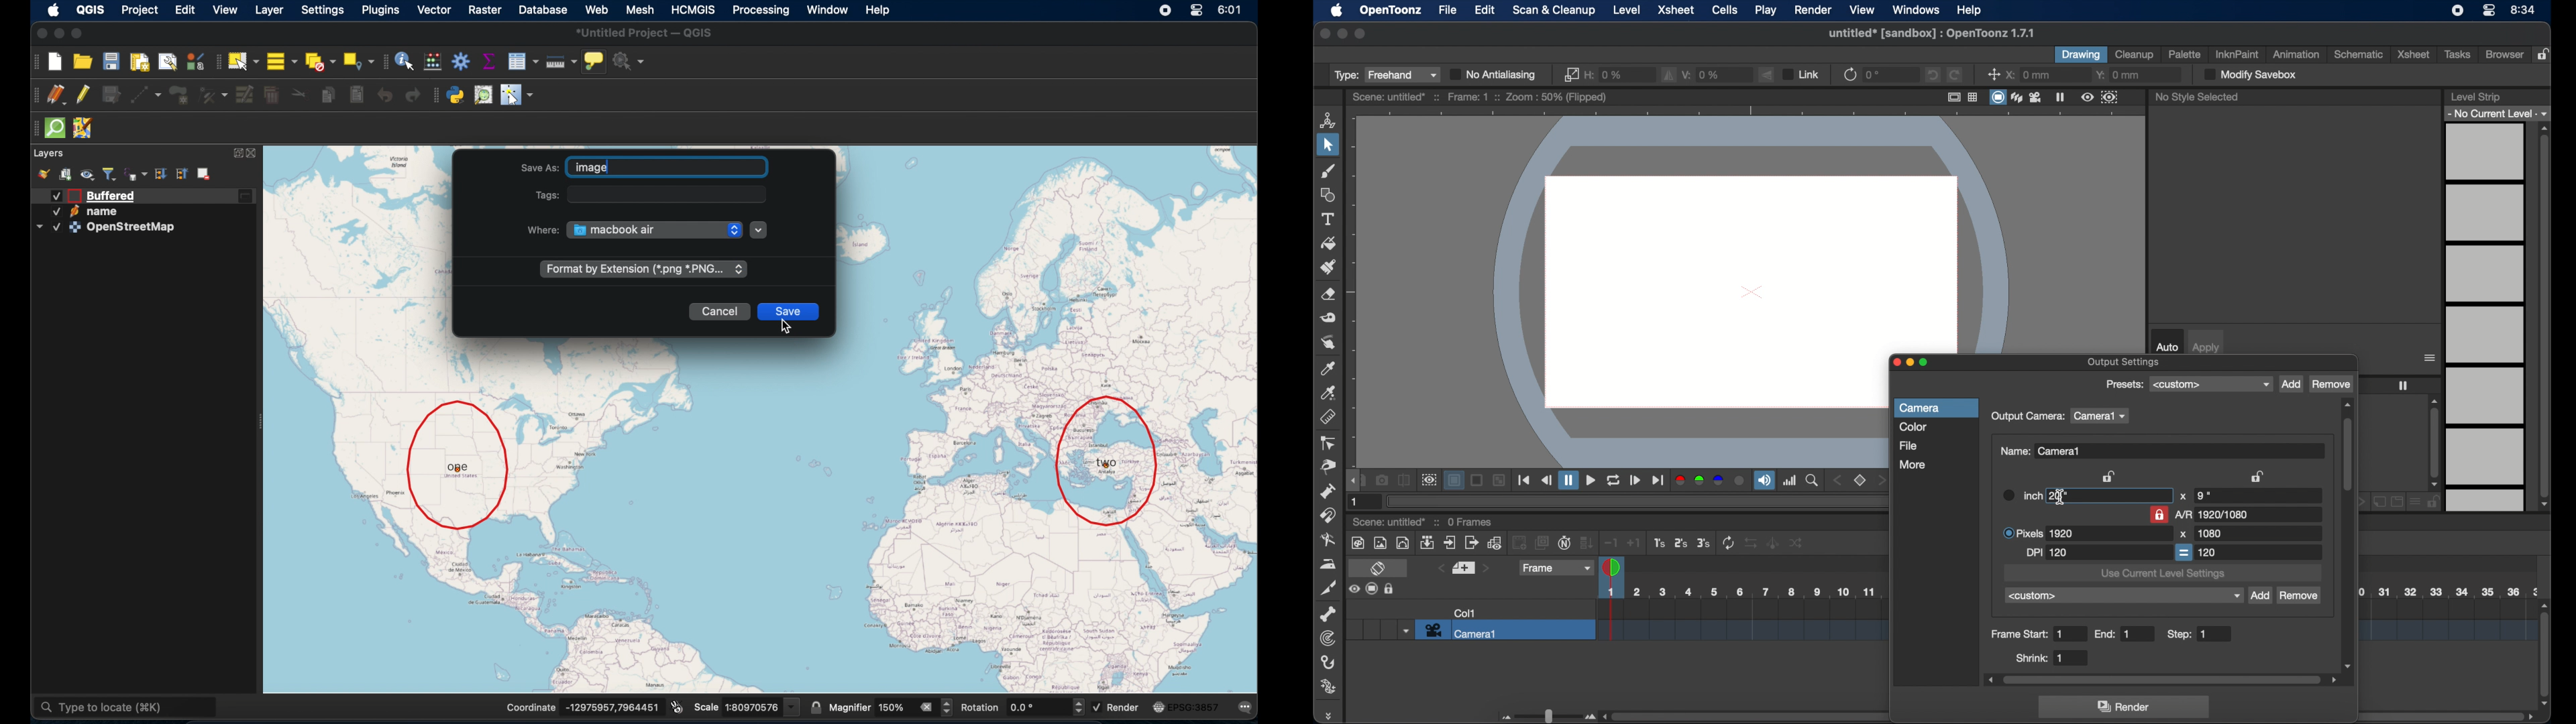 The width and height of the screenshot is (2576, 728). Describe the element at coordinates (1931, 33) in the screenshot. I see `file name` at that location.